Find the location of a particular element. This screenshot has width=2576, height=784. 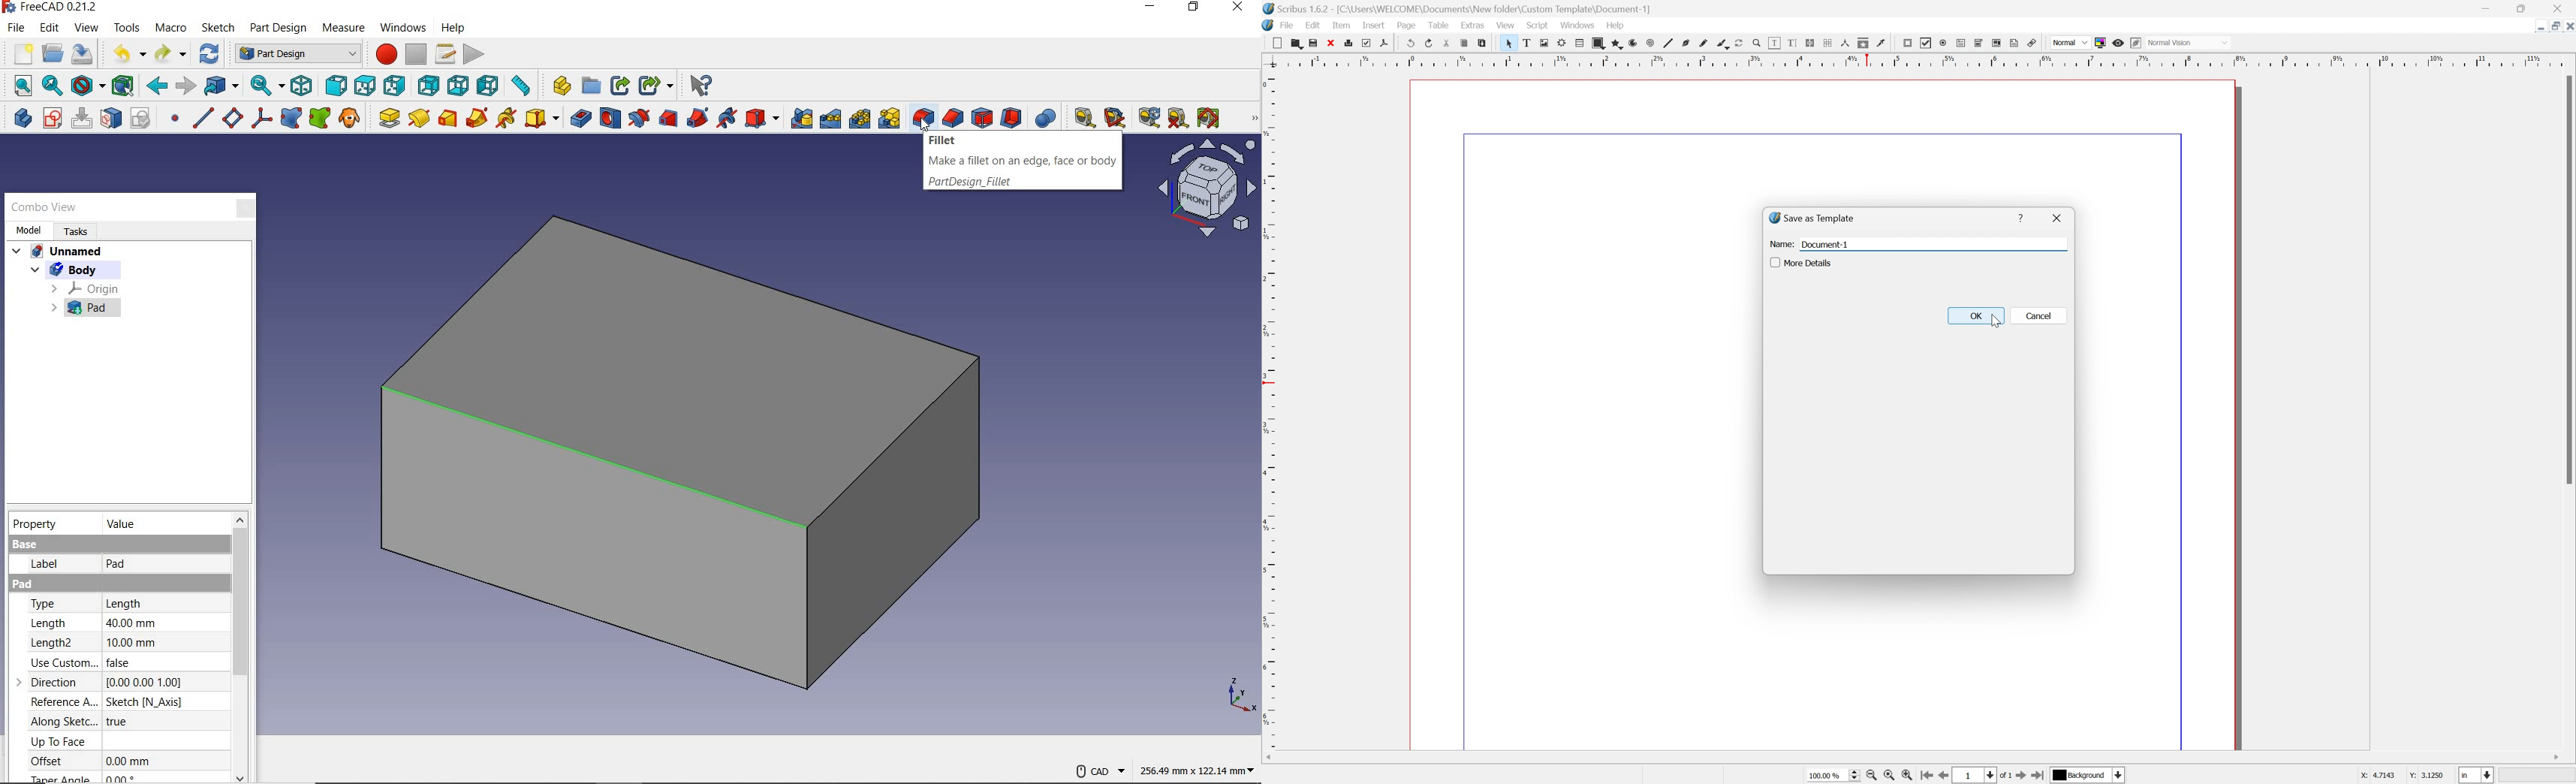

true is located at coordinates (116, 722).